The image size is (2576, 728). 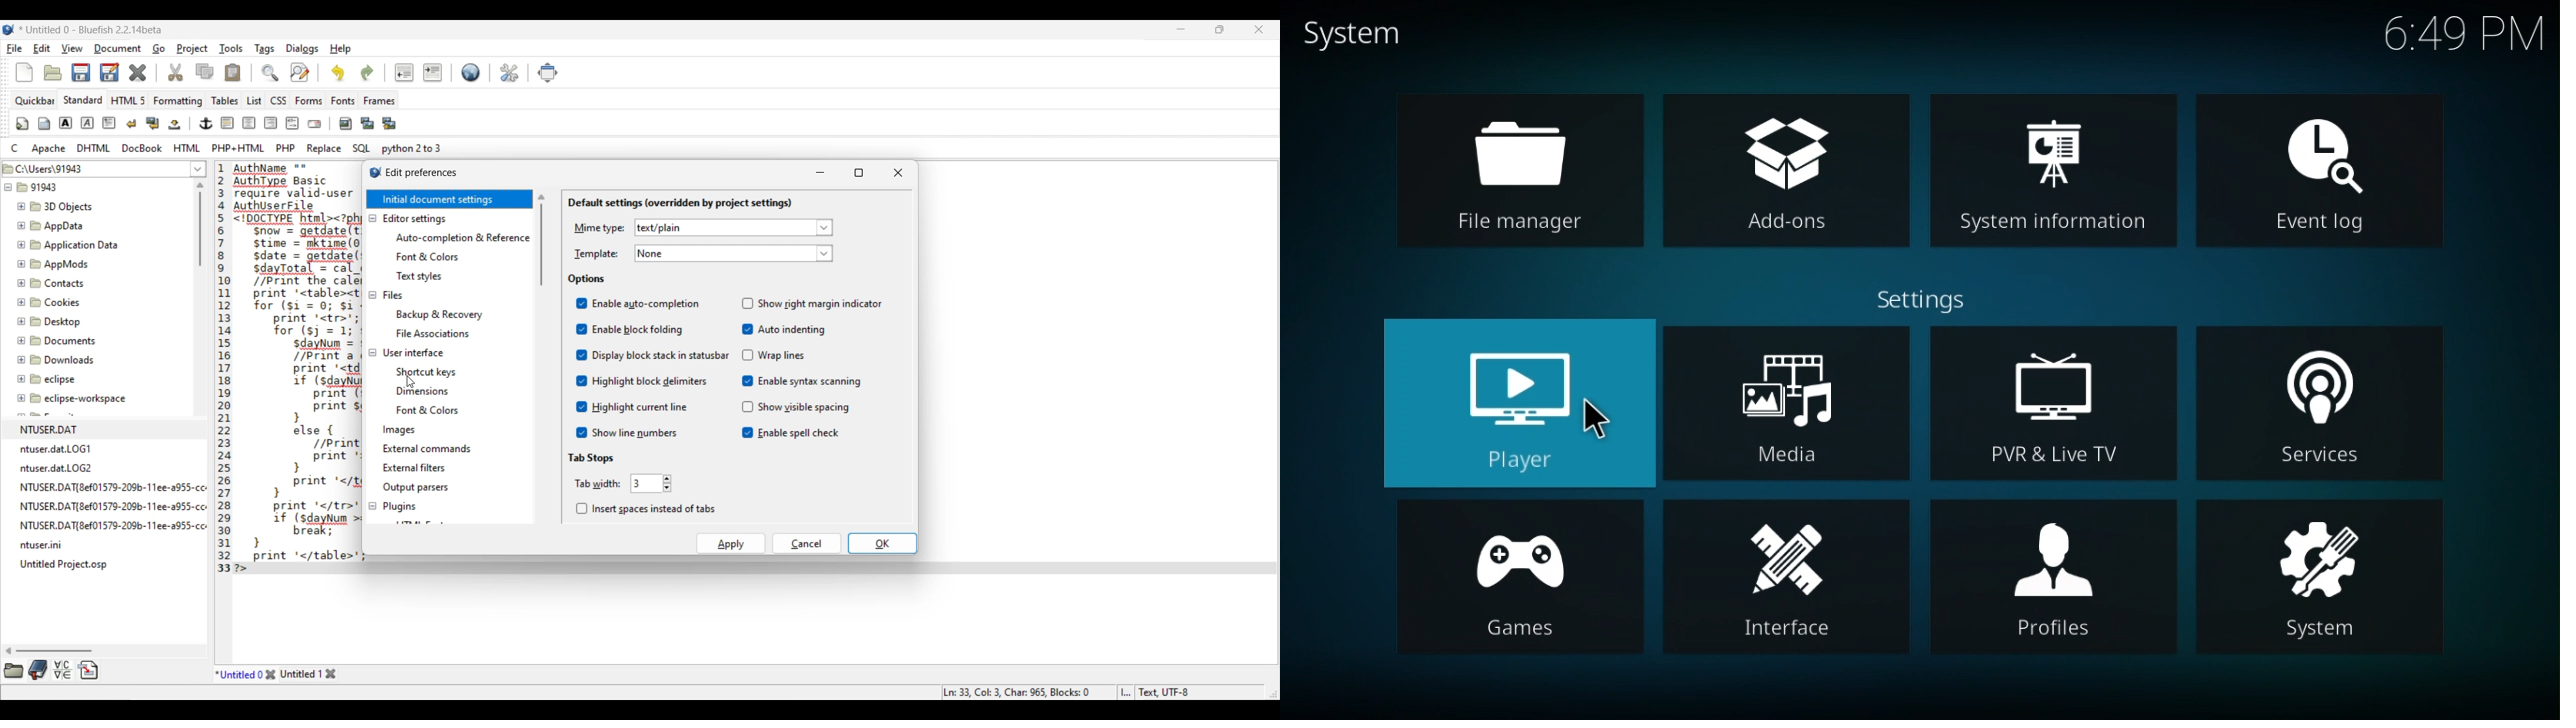 What do you see at coordinates (55, 325) in the screenshot?
I see `ED Desktop` at bounding box center [55, 325].